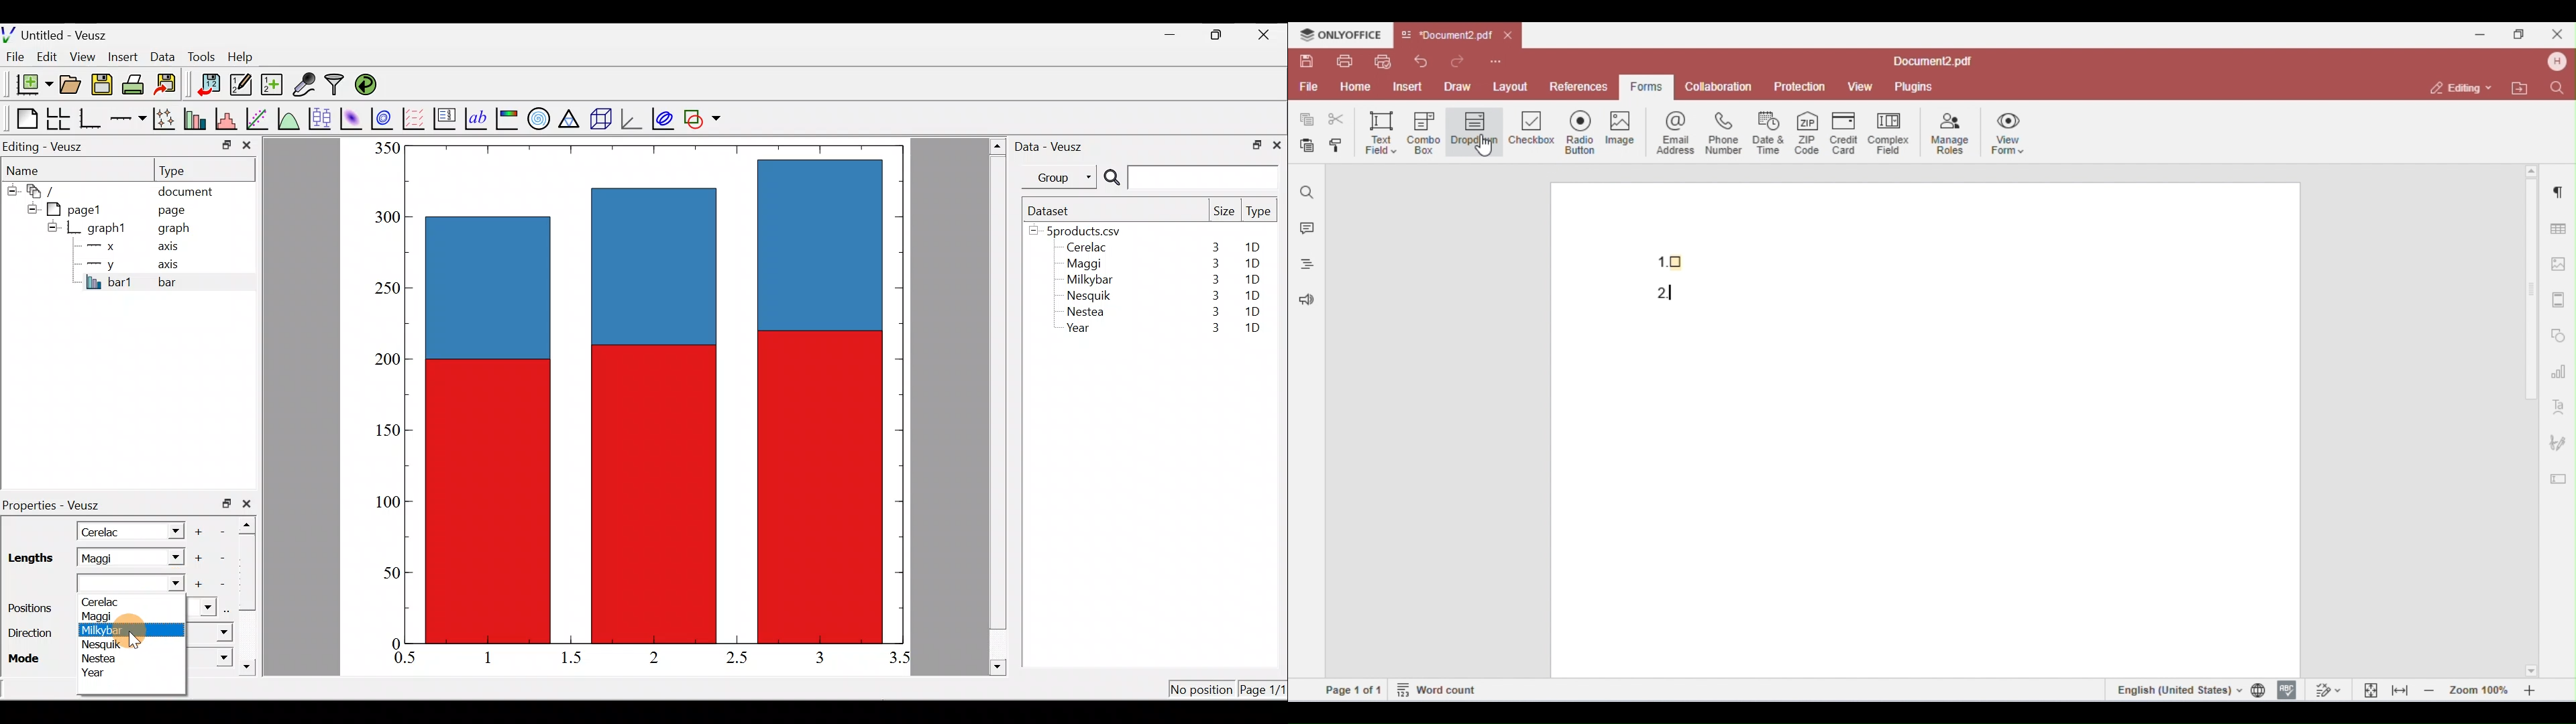 This screenshot has width=2576, height=728. Describe the element at coordinates (1224, 212) in the screenshot. I see `Size` at that location.